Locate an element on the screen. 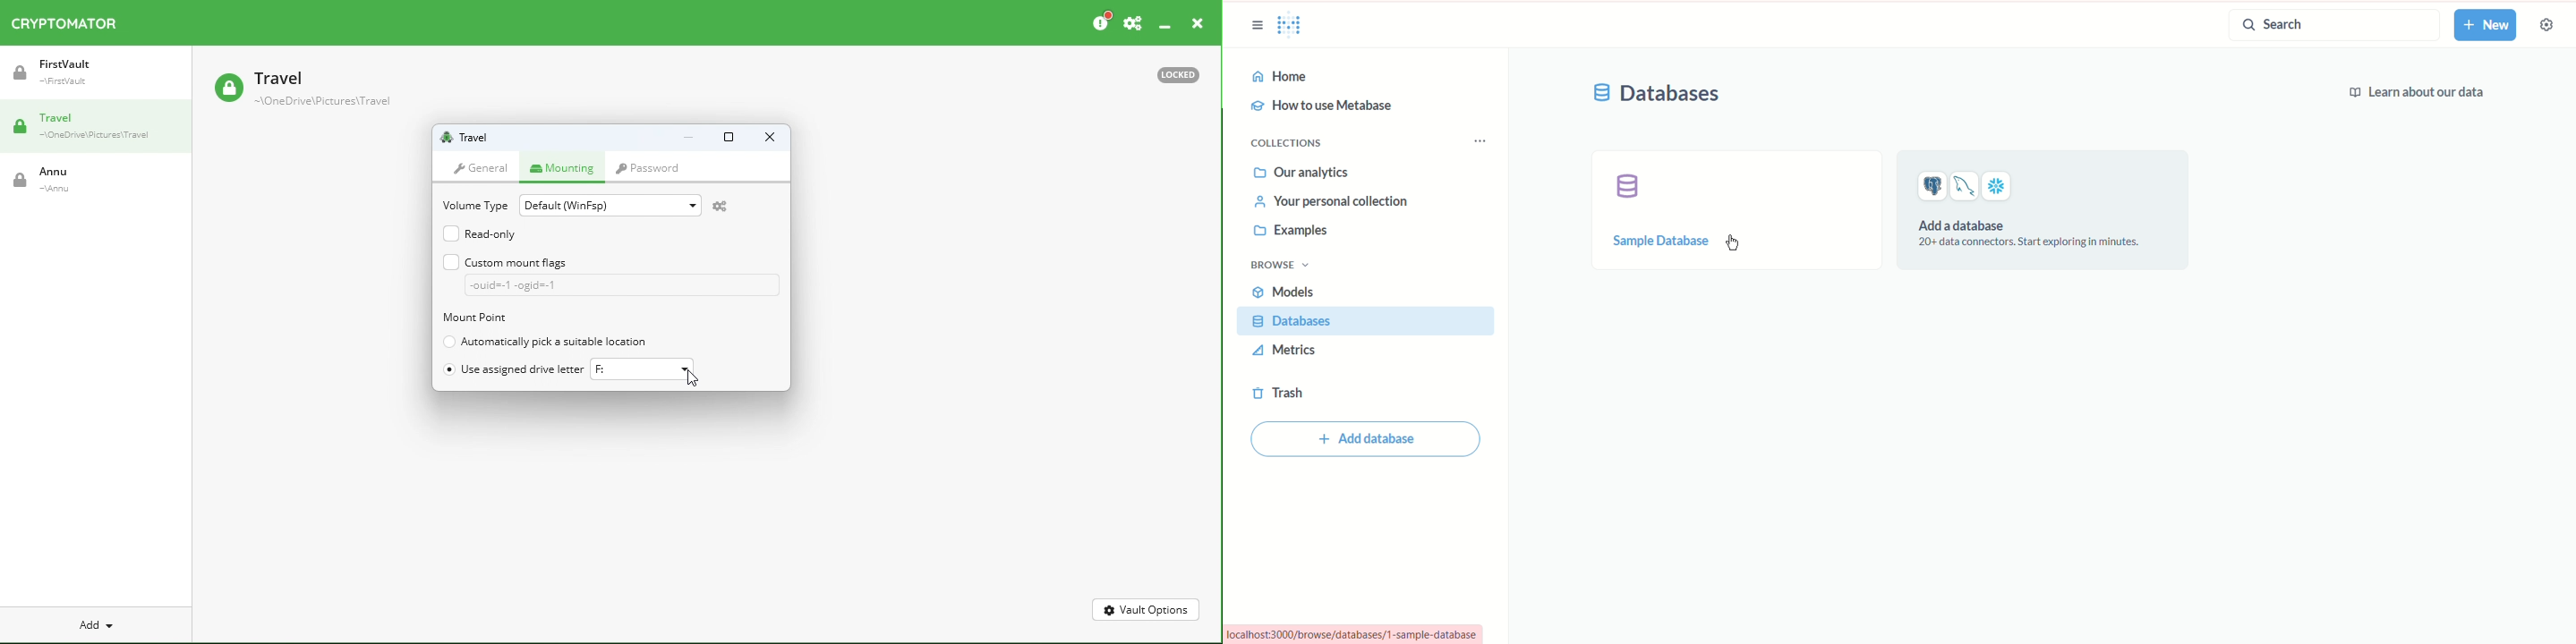  Preferences is located at coordinates (1132, 21).